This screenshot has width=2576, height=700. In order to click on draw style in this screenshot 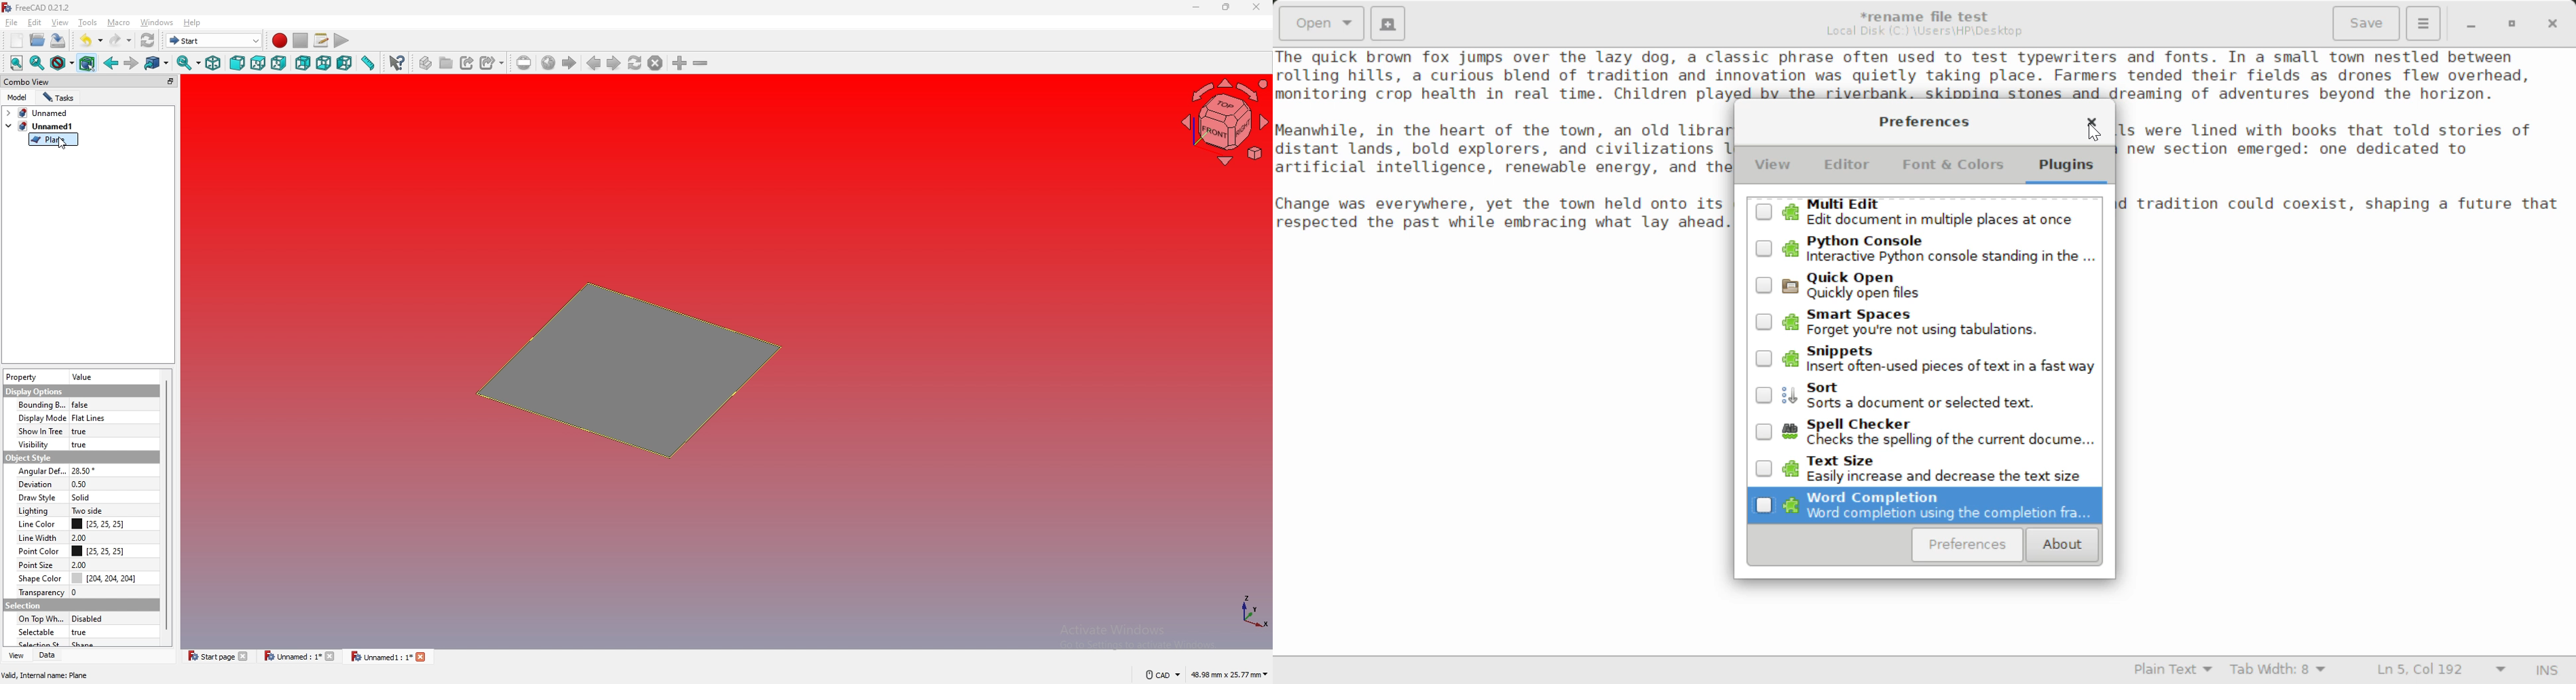, I will do `click(62, 63)`.